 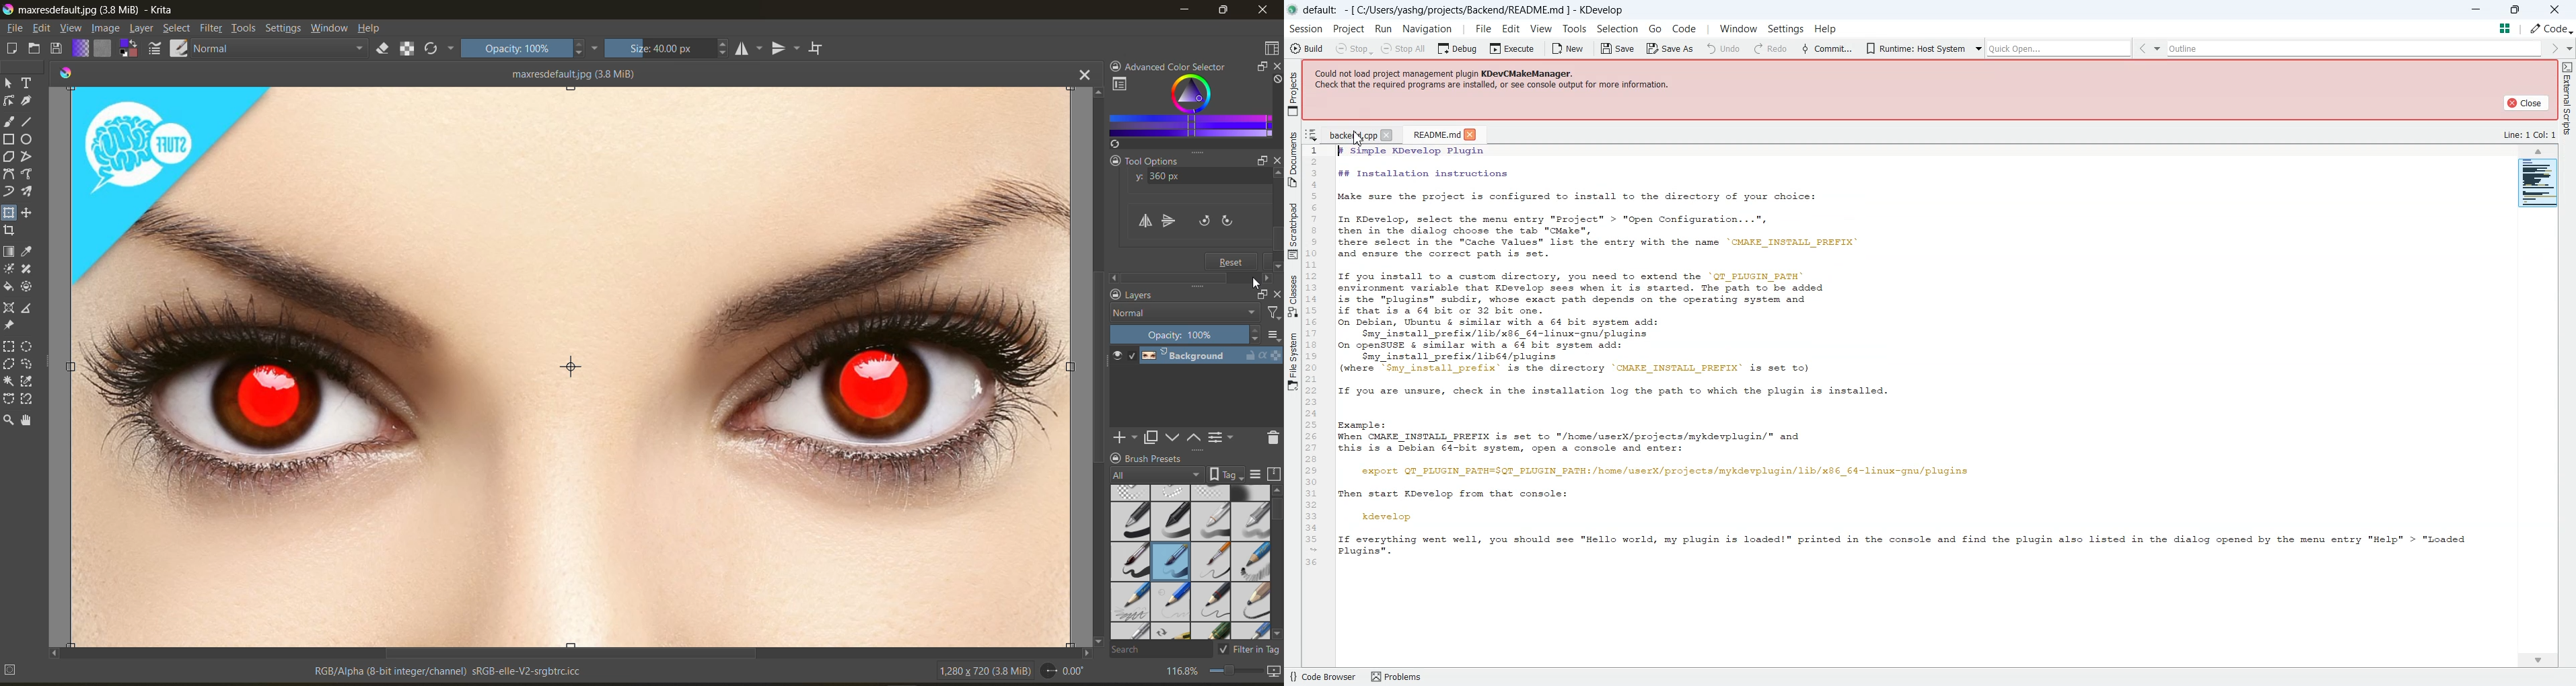 What do you see at coordinates (130, 49) in the screenshot?
I see `swap foreground and background color` at bounding box center [130, 49].